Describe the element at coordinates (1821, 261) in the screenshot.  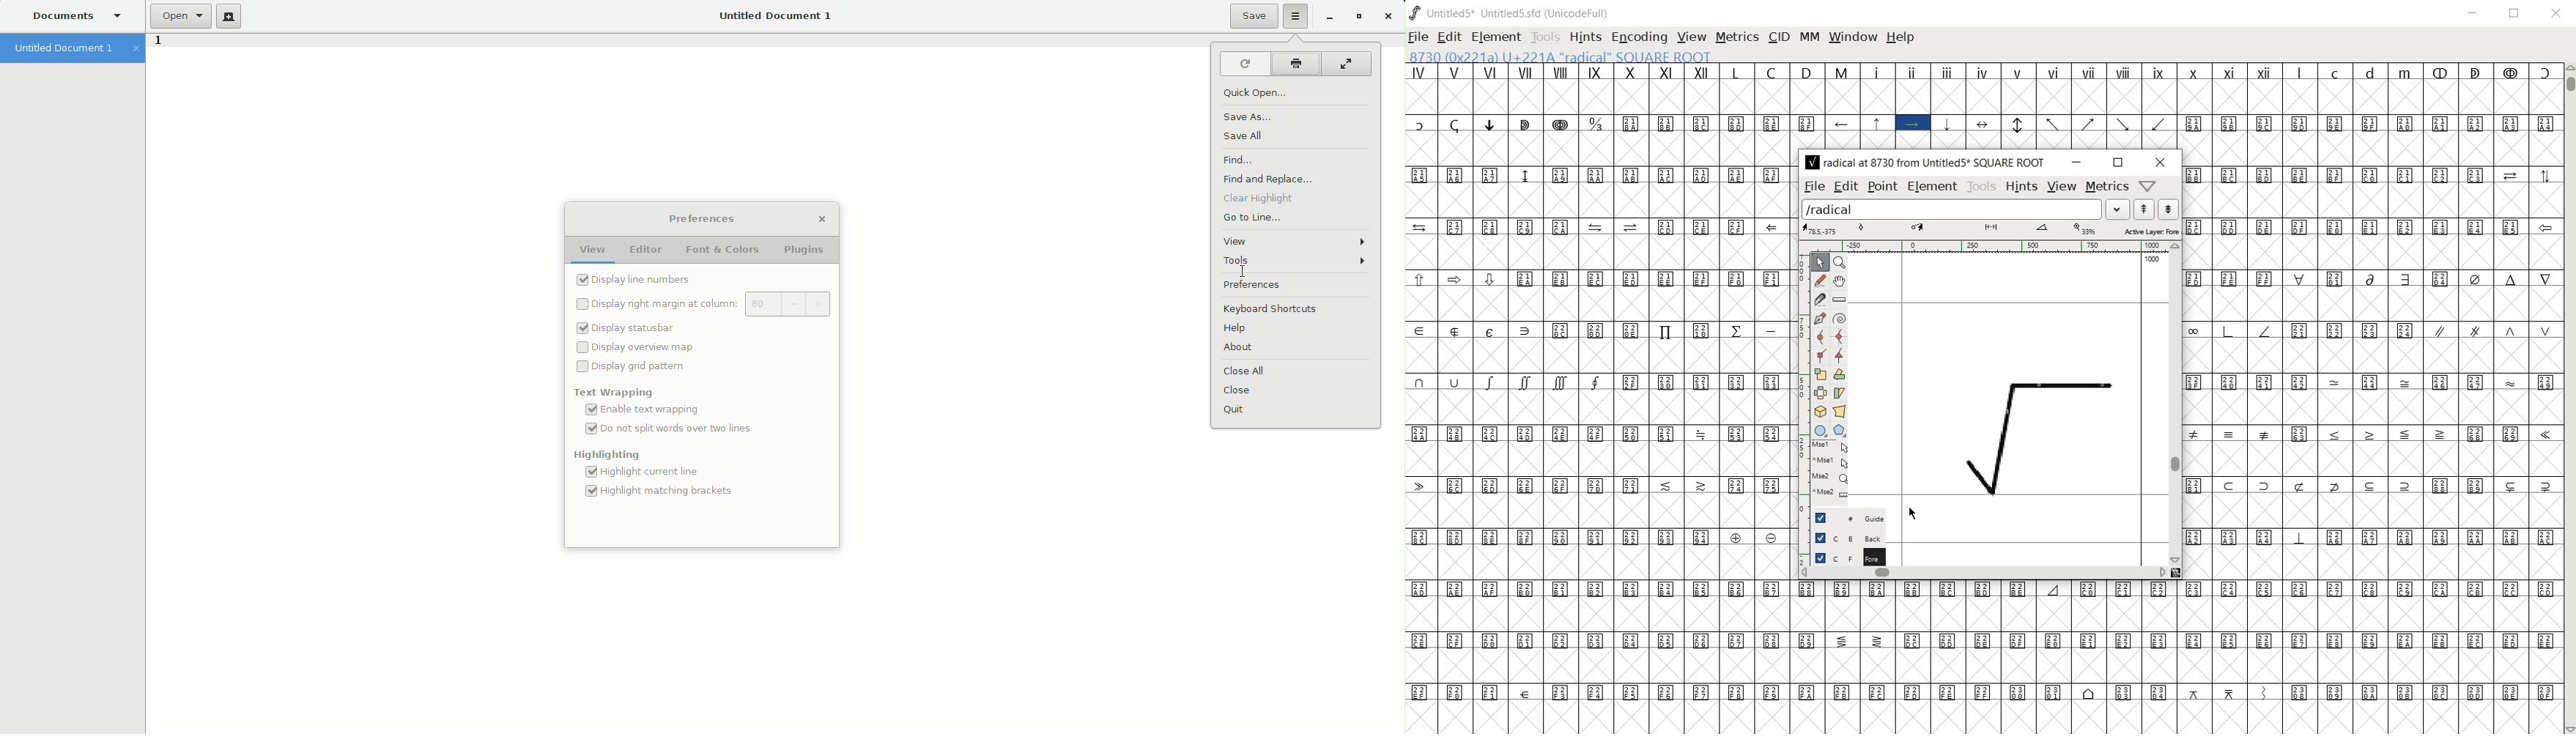
I see `pointer` at that location.